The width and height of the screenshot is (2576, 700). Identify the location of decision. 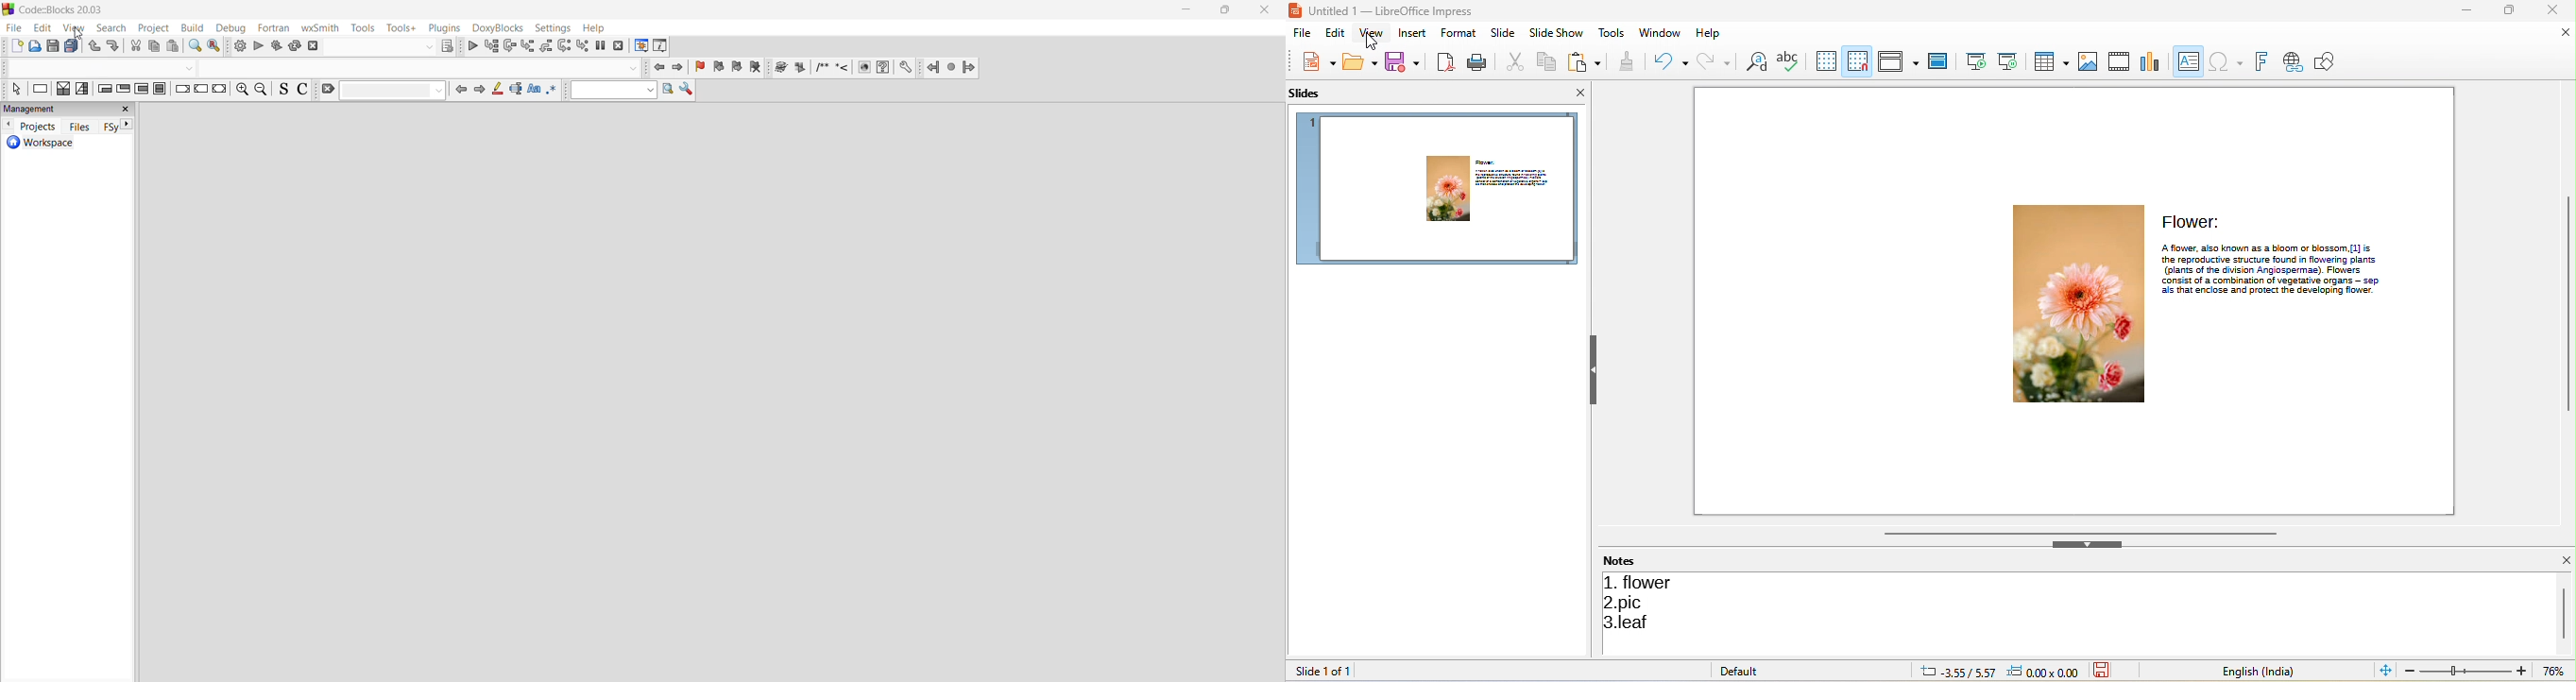
(61, 90).